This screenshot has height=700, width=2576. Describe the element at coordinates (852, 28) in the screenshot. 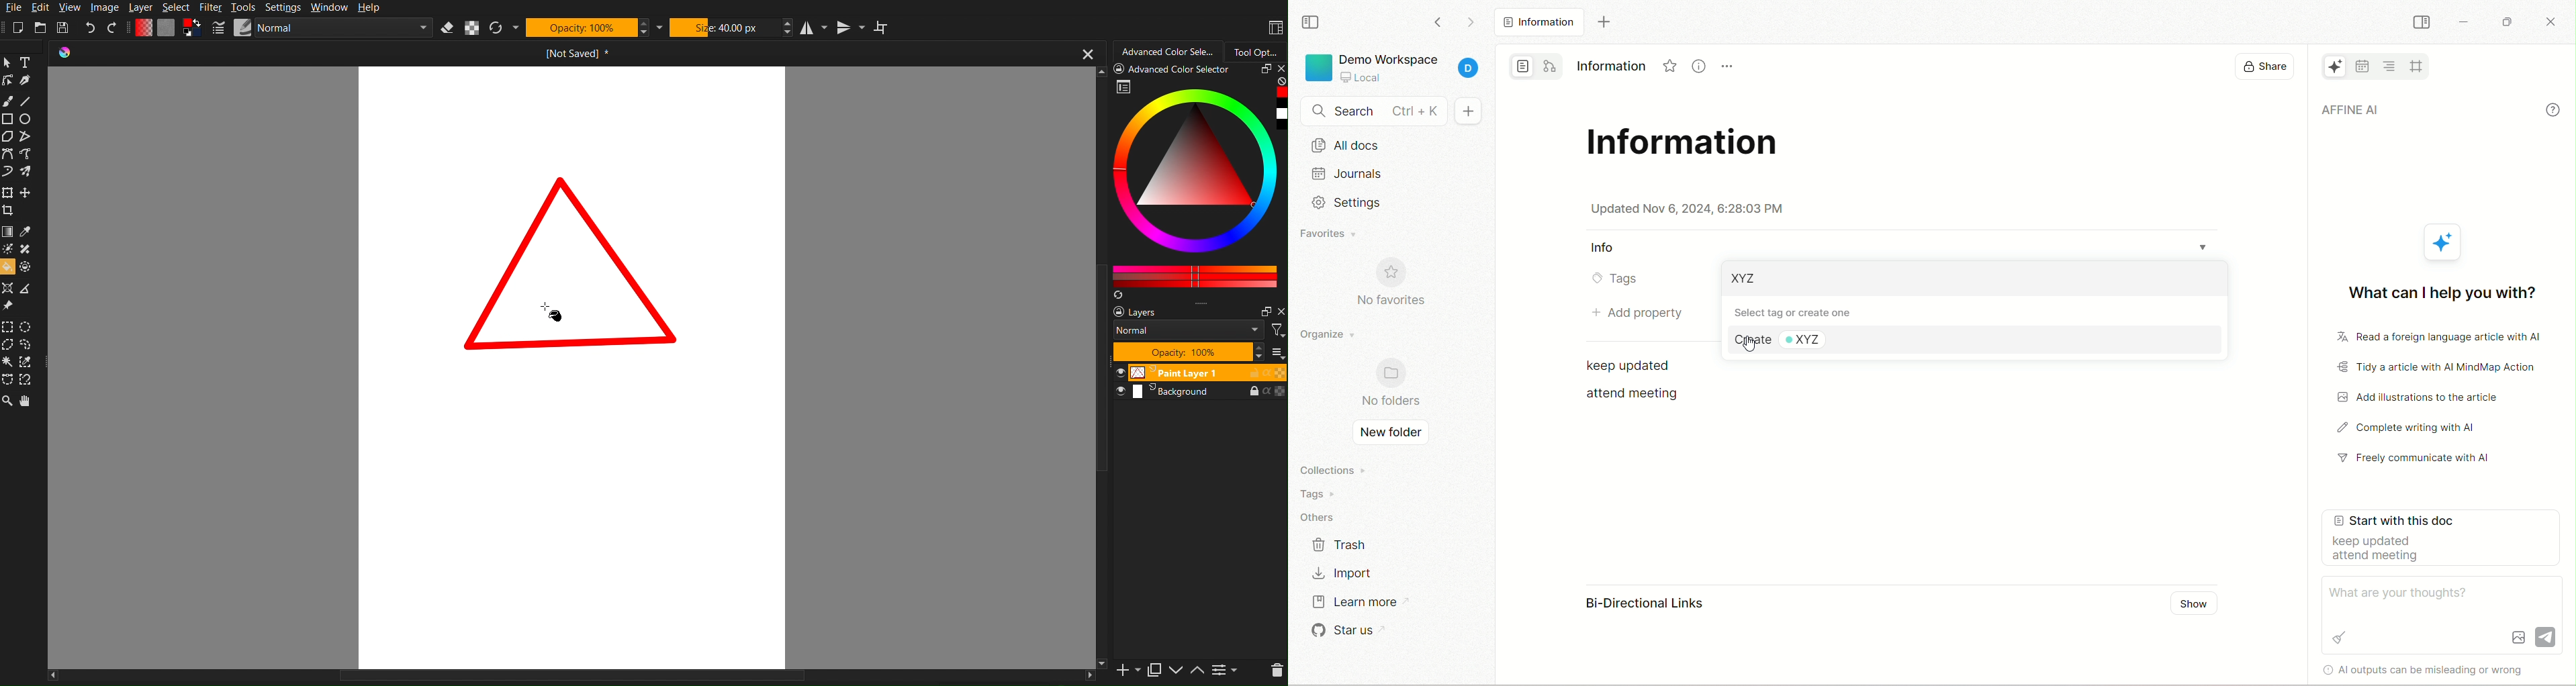

I see `Vertical Mirror` at that location.